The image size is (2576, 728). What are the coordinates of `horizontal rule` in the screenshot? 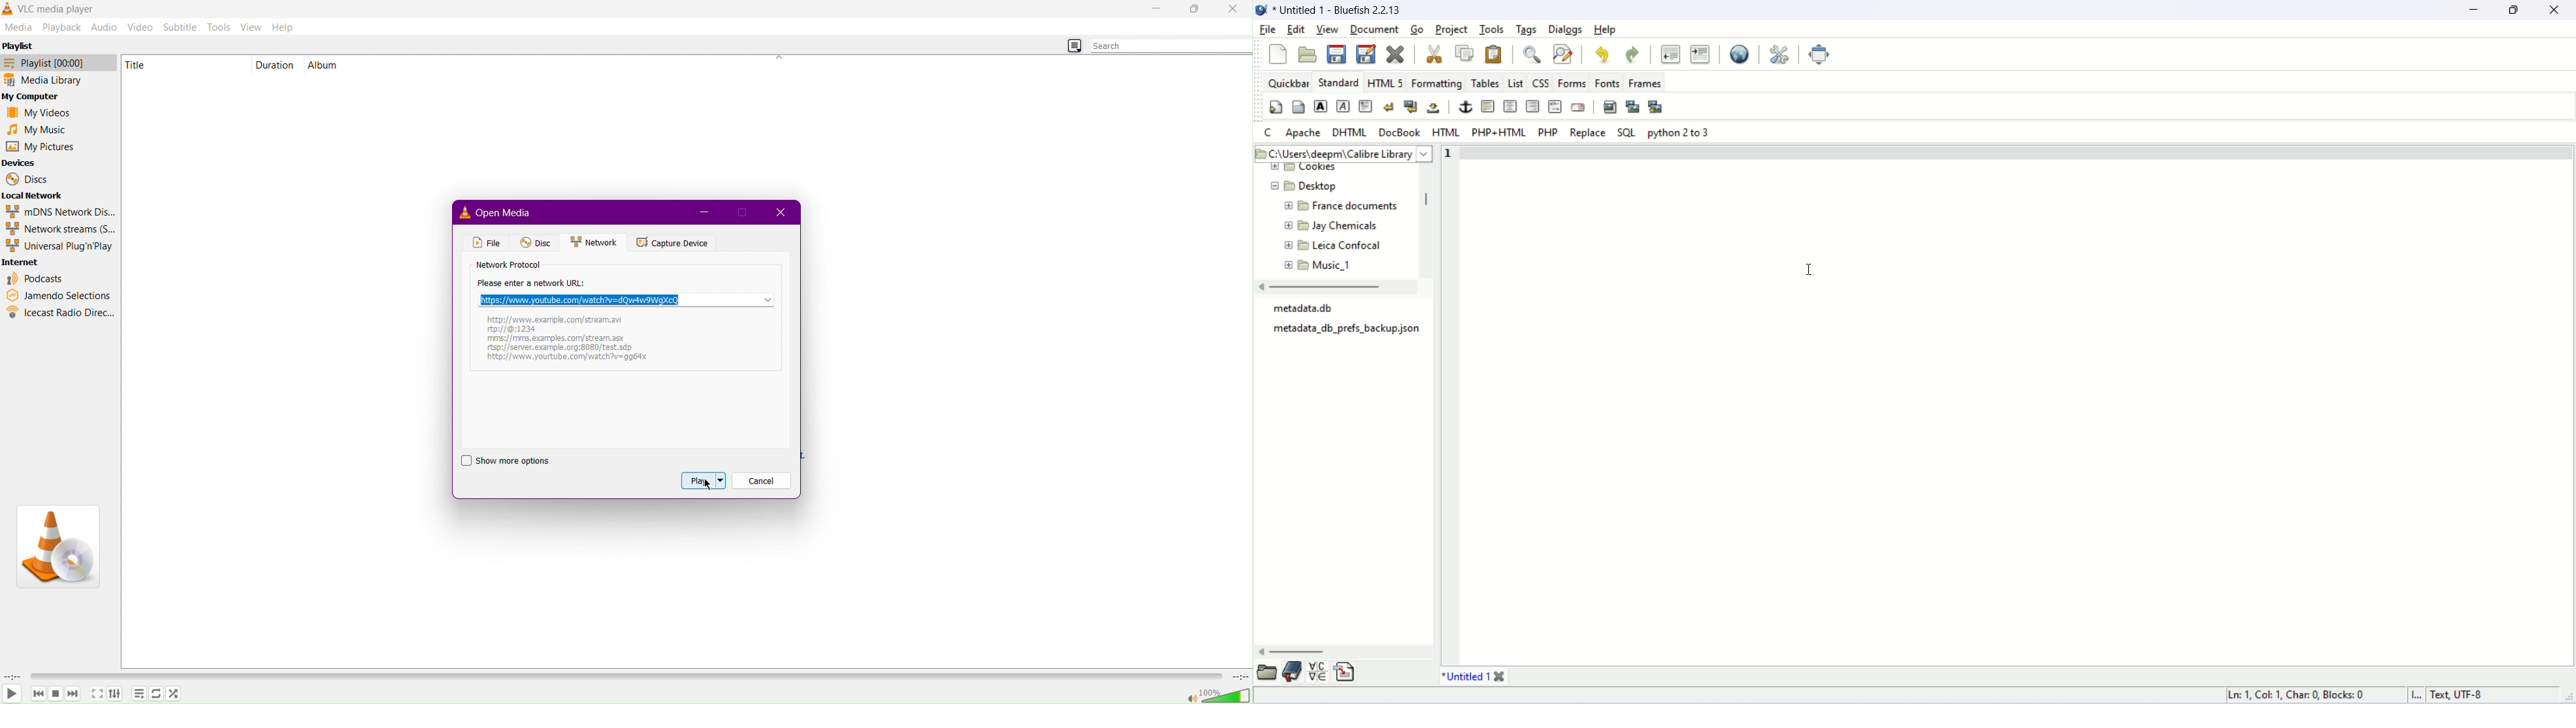 It's located at (1486, 106).